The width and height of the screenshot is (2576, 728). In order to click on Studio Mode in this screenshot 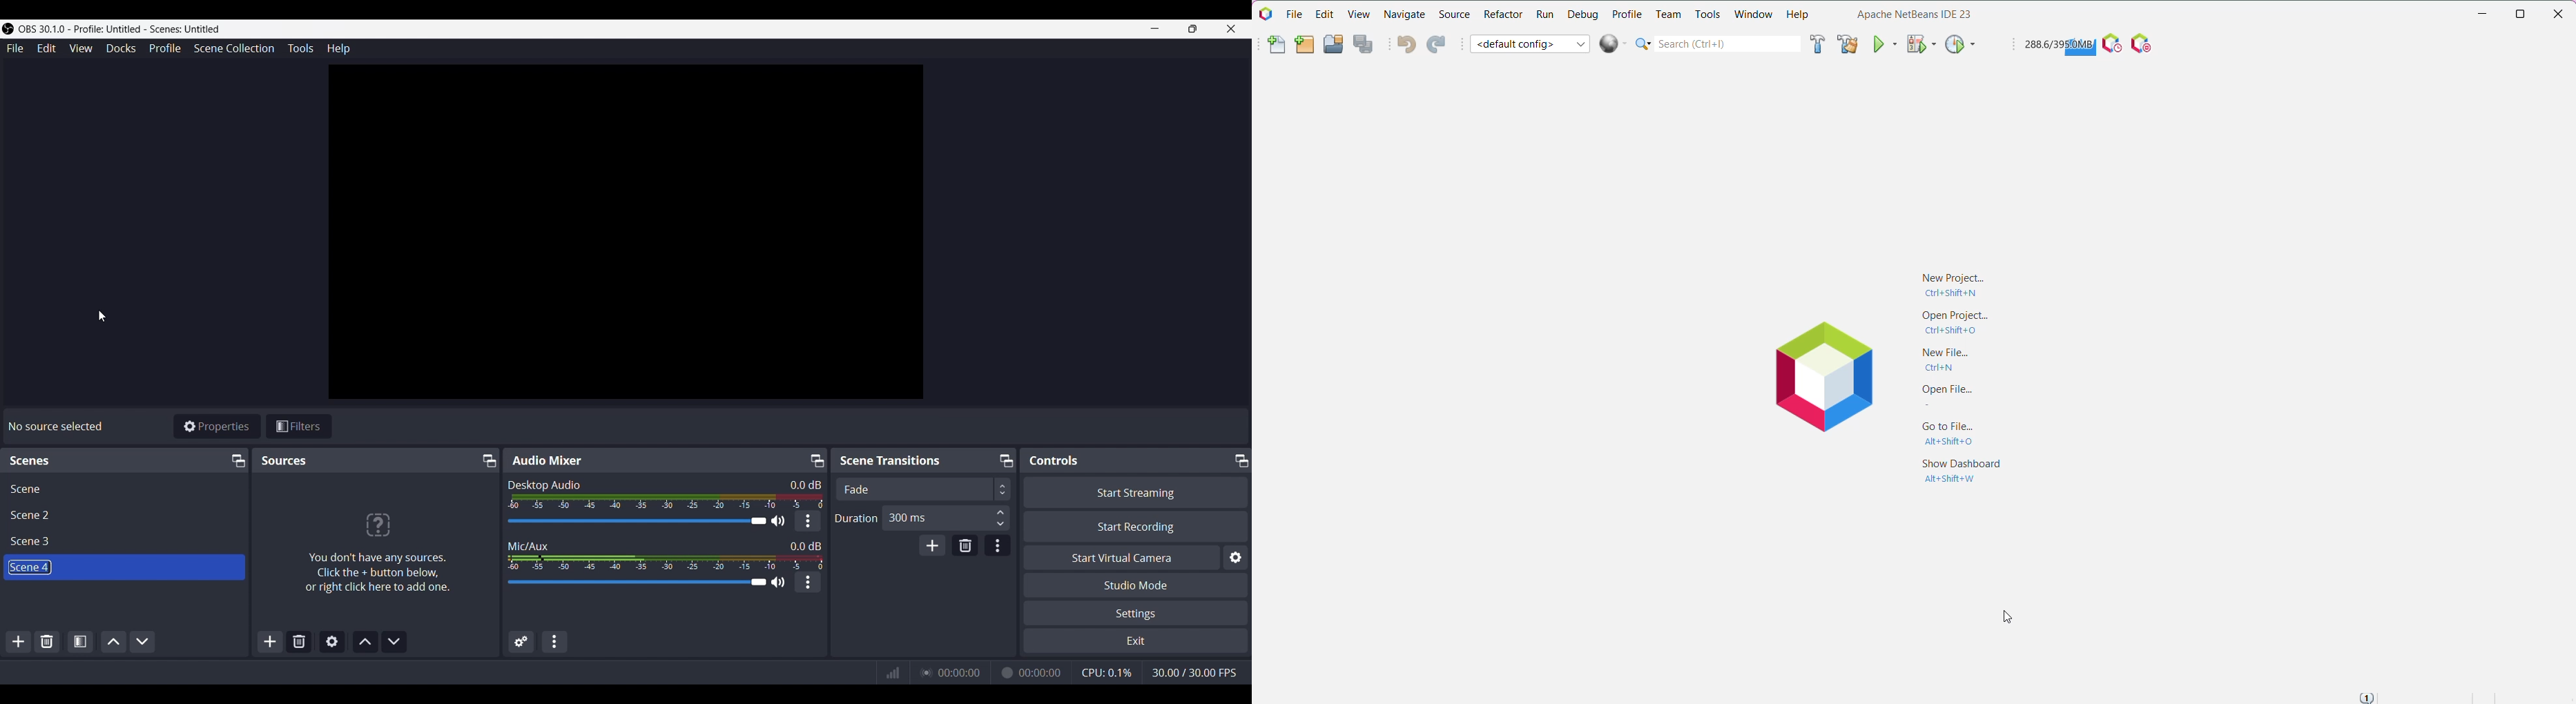, I will do `click(1137, 585)`.